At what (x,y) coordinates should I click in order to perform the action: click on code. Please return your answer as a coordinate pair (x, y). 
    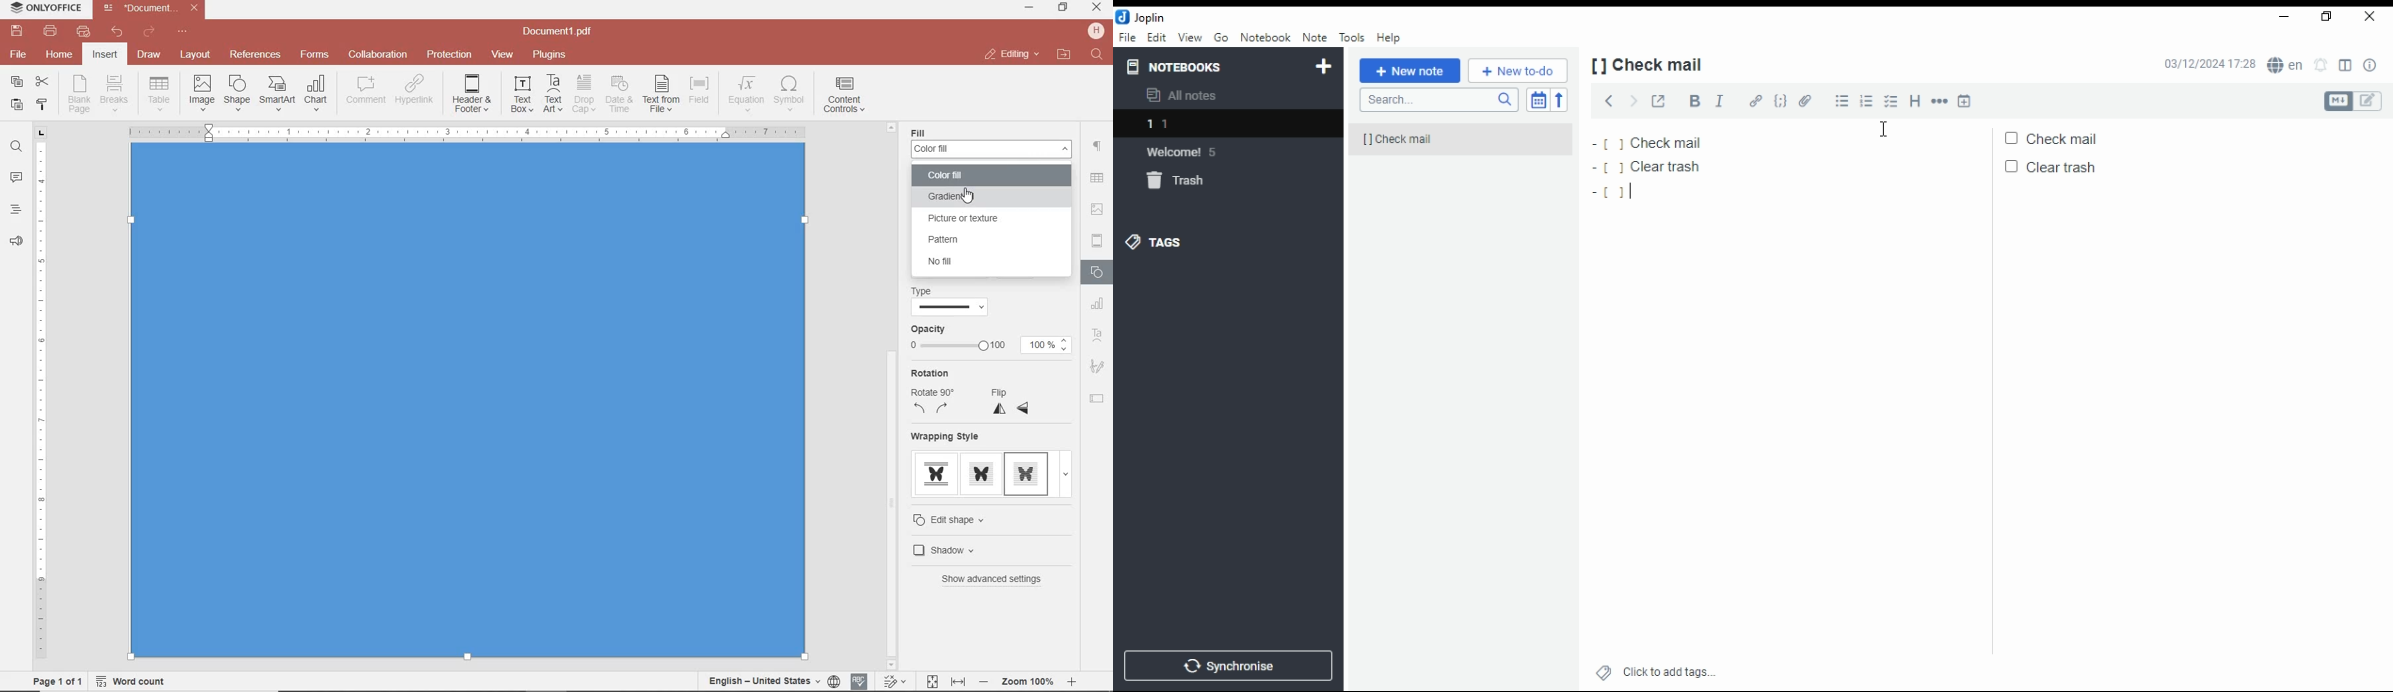
    Looking at the image, I should click on (1781, 102).